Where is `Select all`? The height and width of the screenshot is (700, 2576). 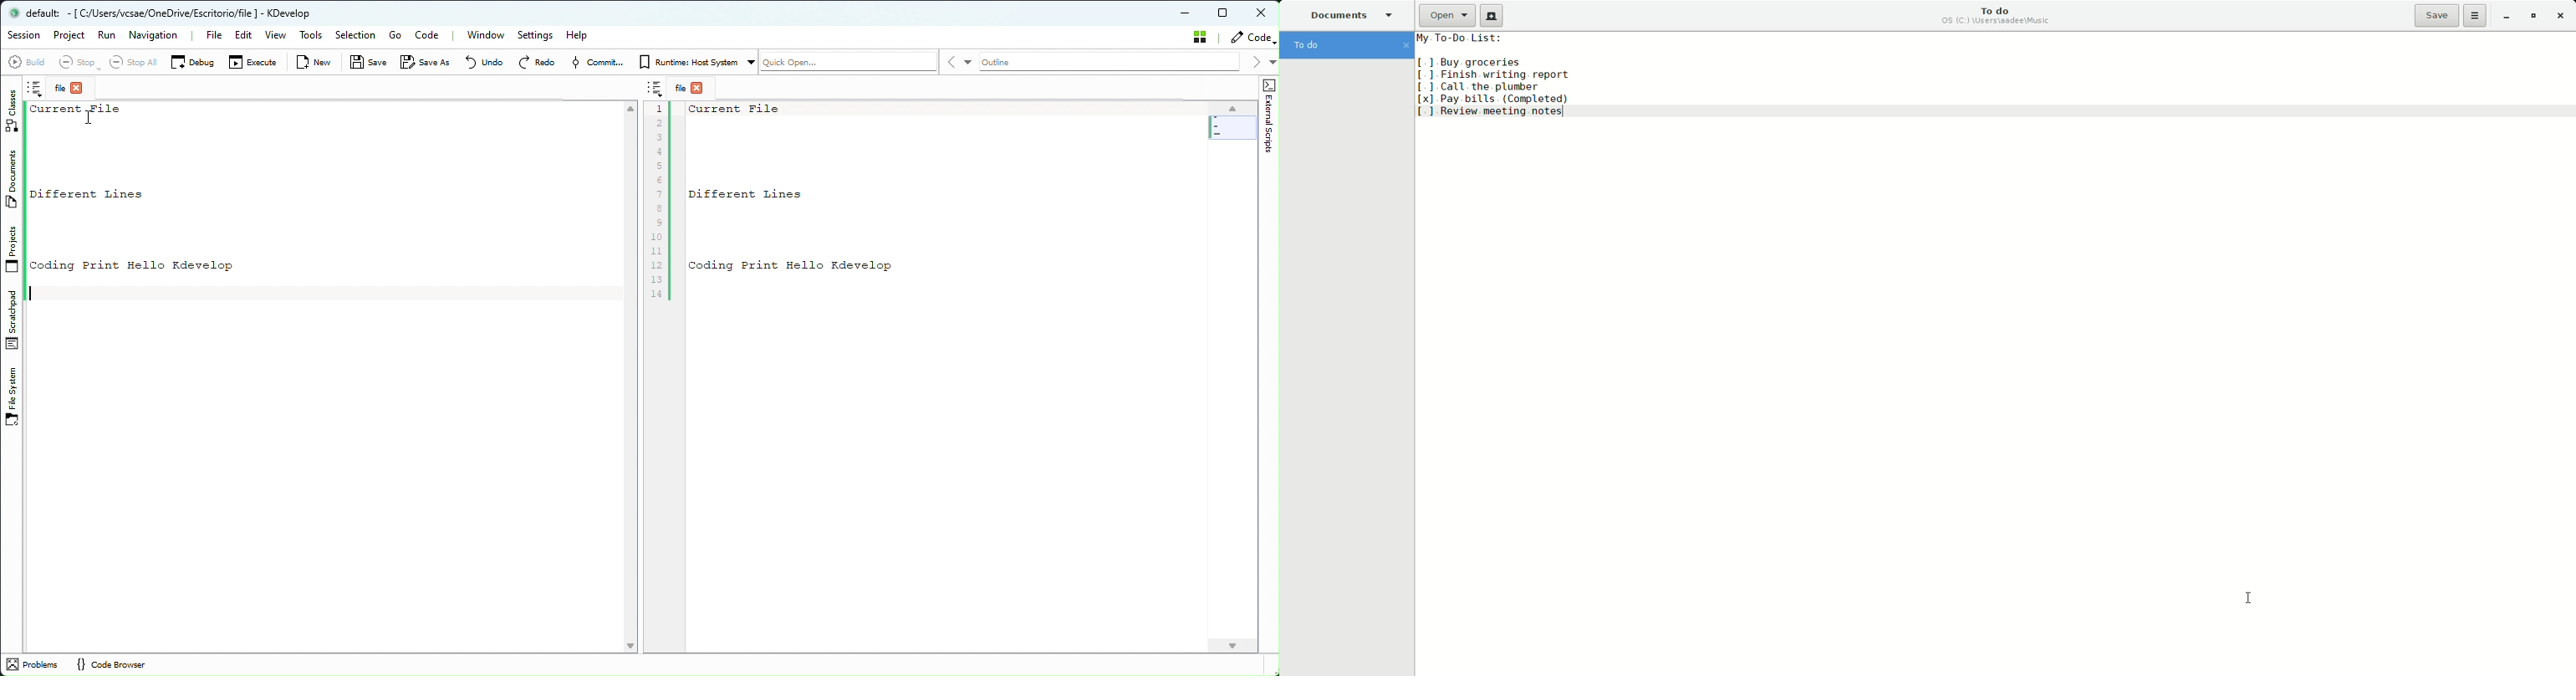 Select all is located at coordinates (136, 63).